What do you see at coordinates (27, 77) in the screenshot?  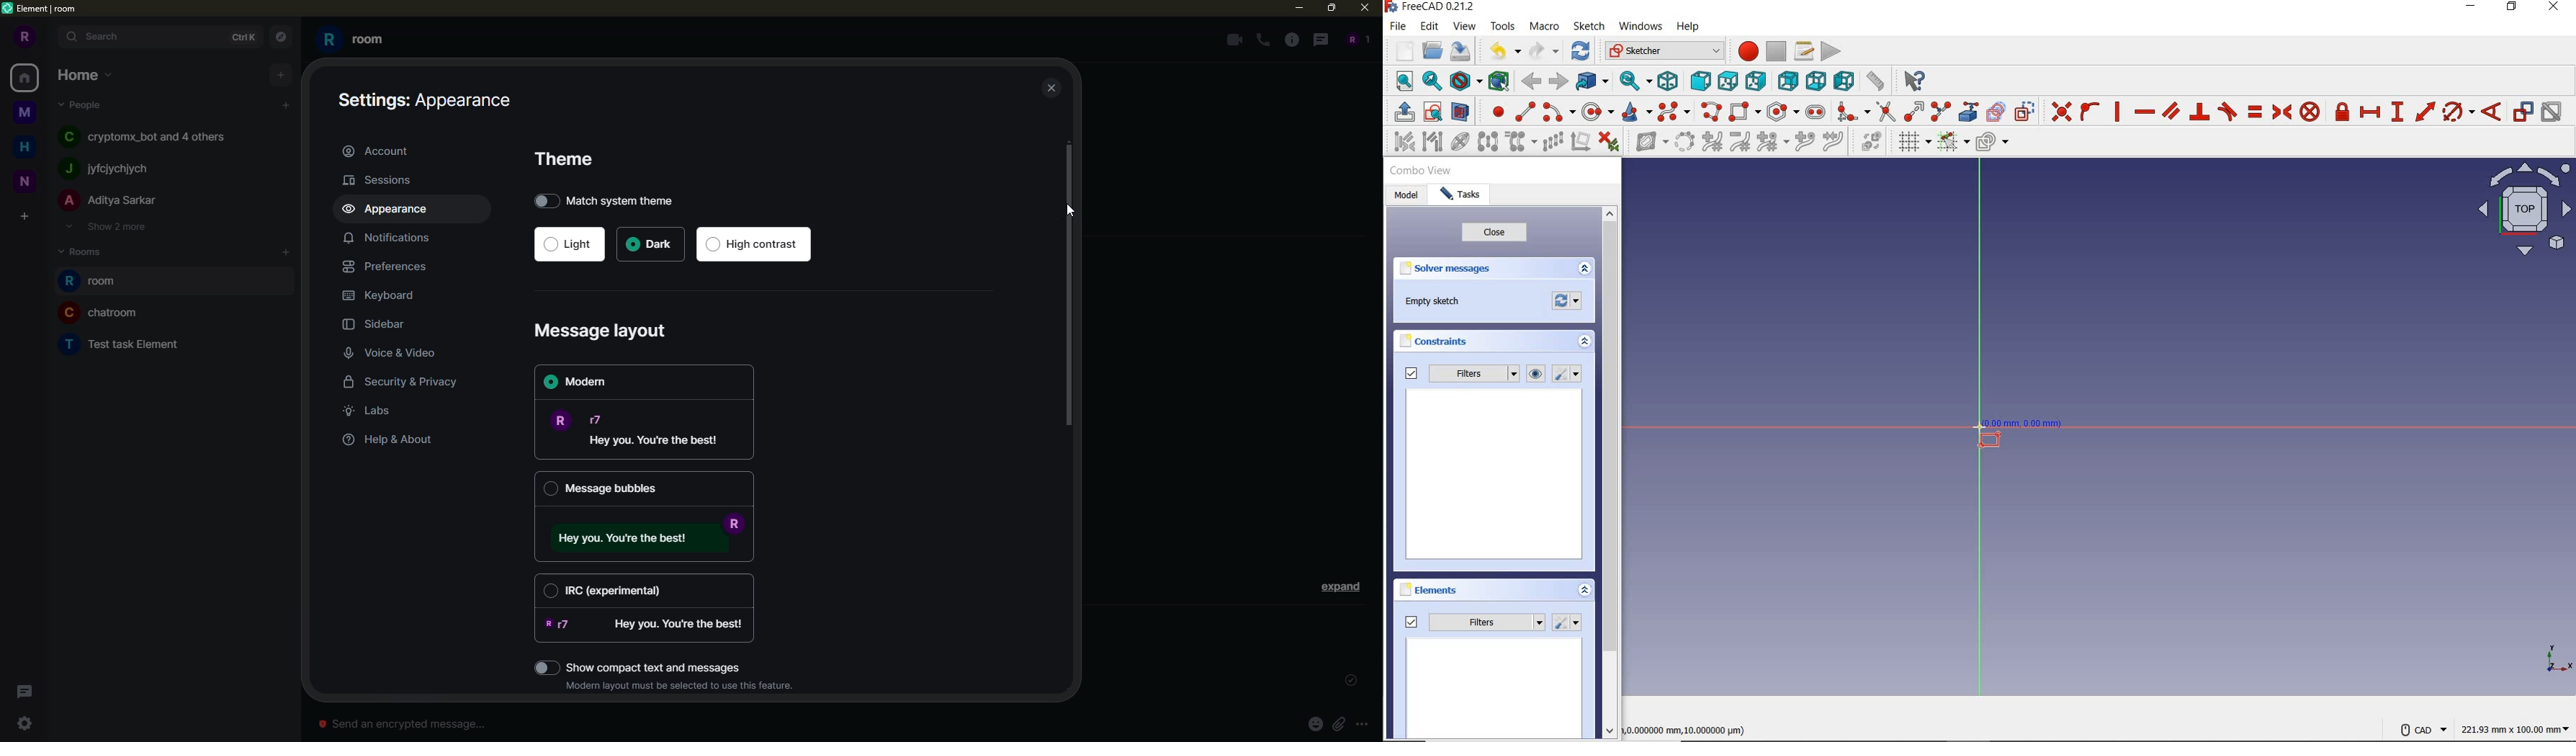 I see `home` at bounding box center [27, 77].